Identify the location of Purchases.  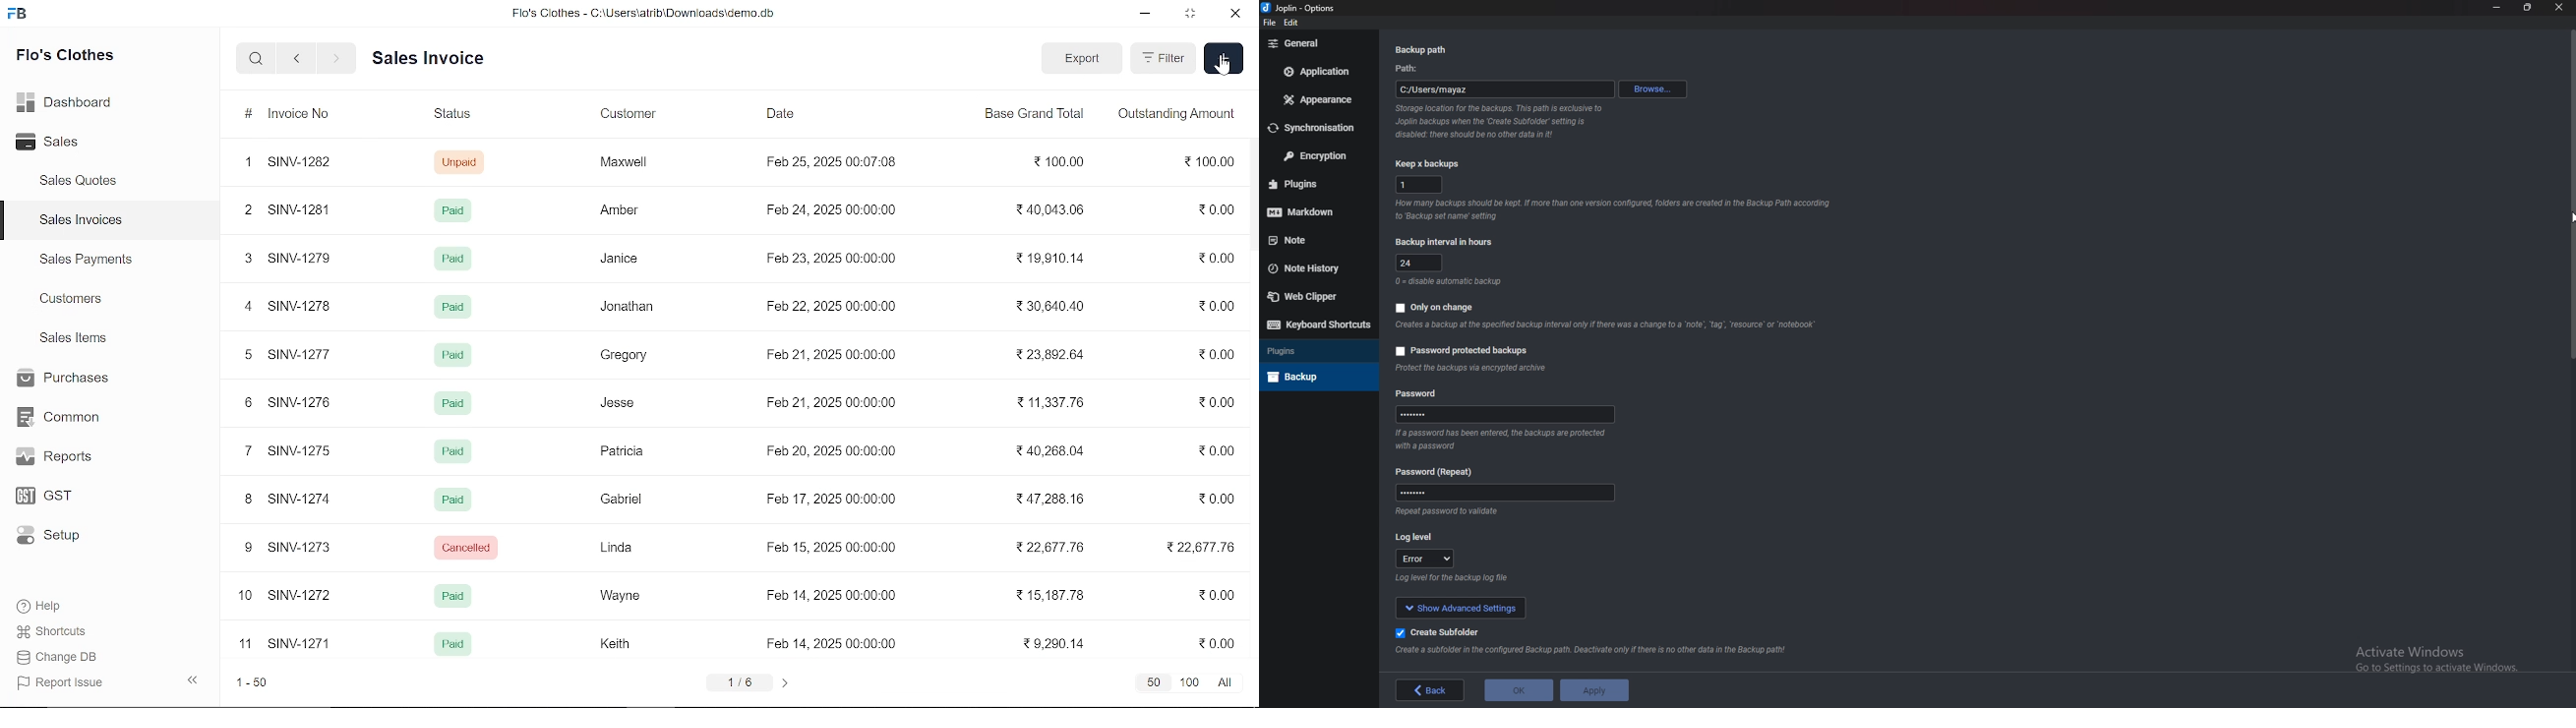
(61, 379).